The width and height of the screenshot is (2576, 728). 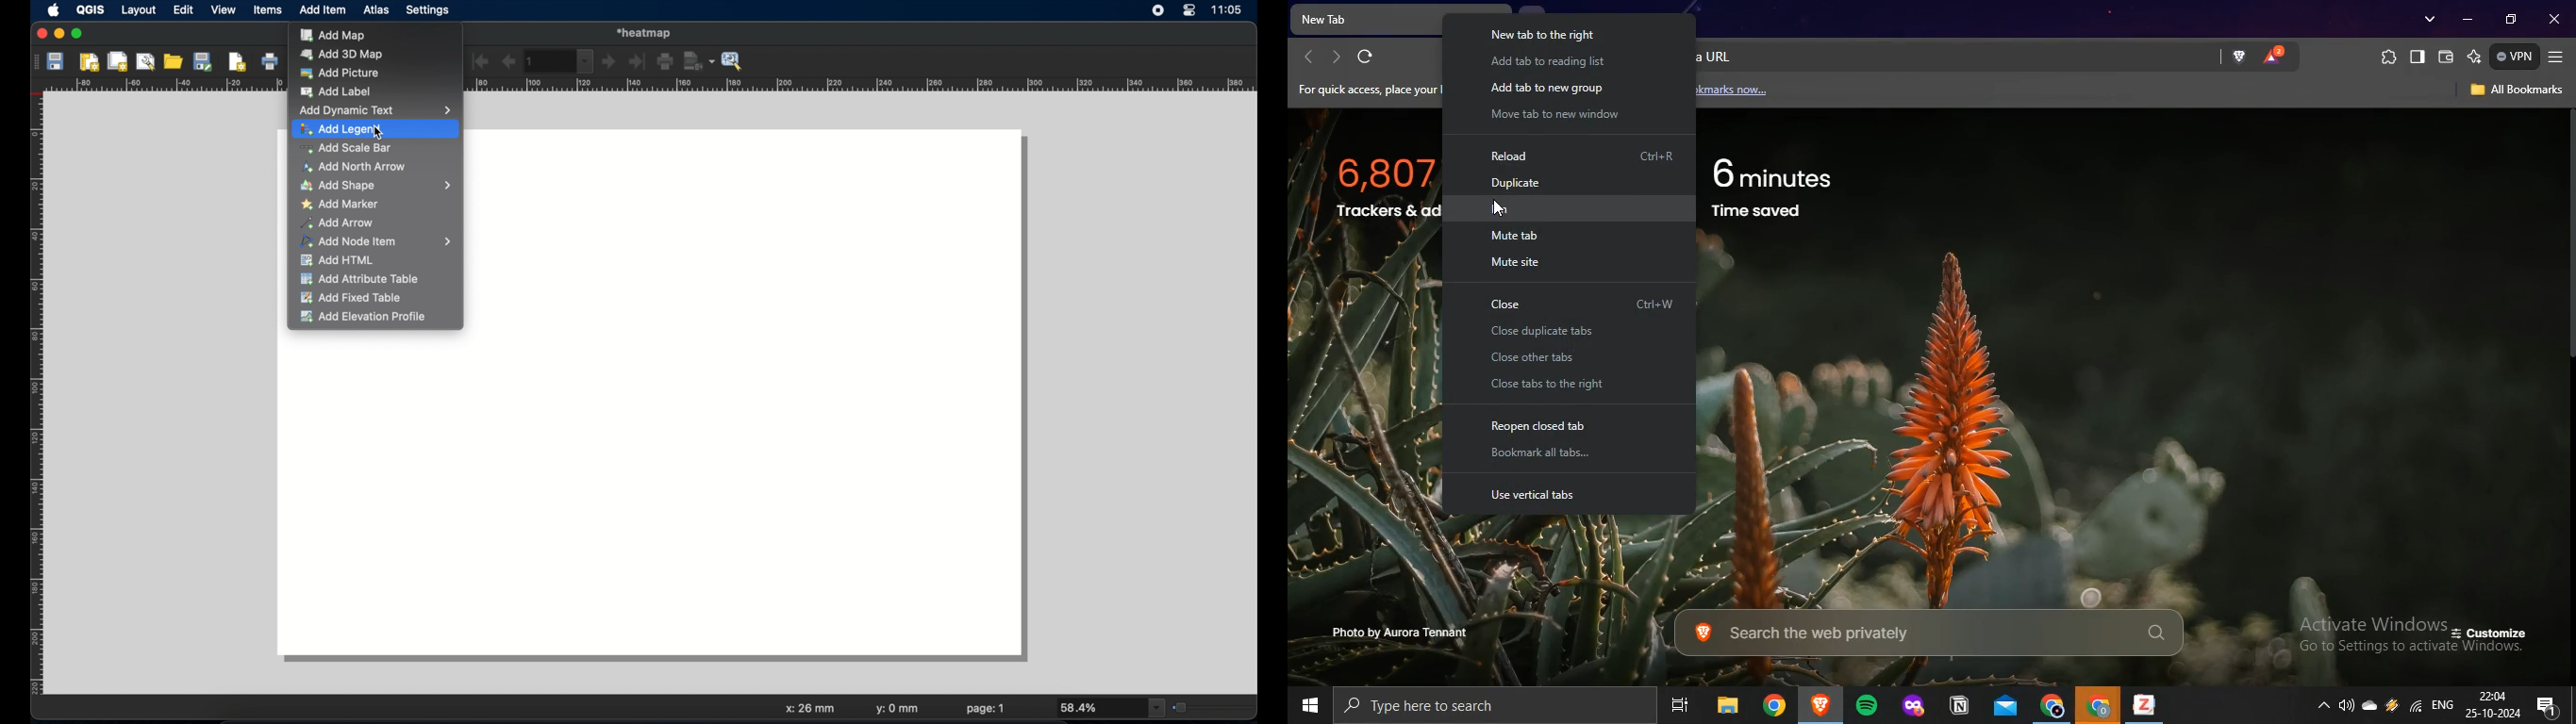 I want to click on settings, so click(x=429, y=11).